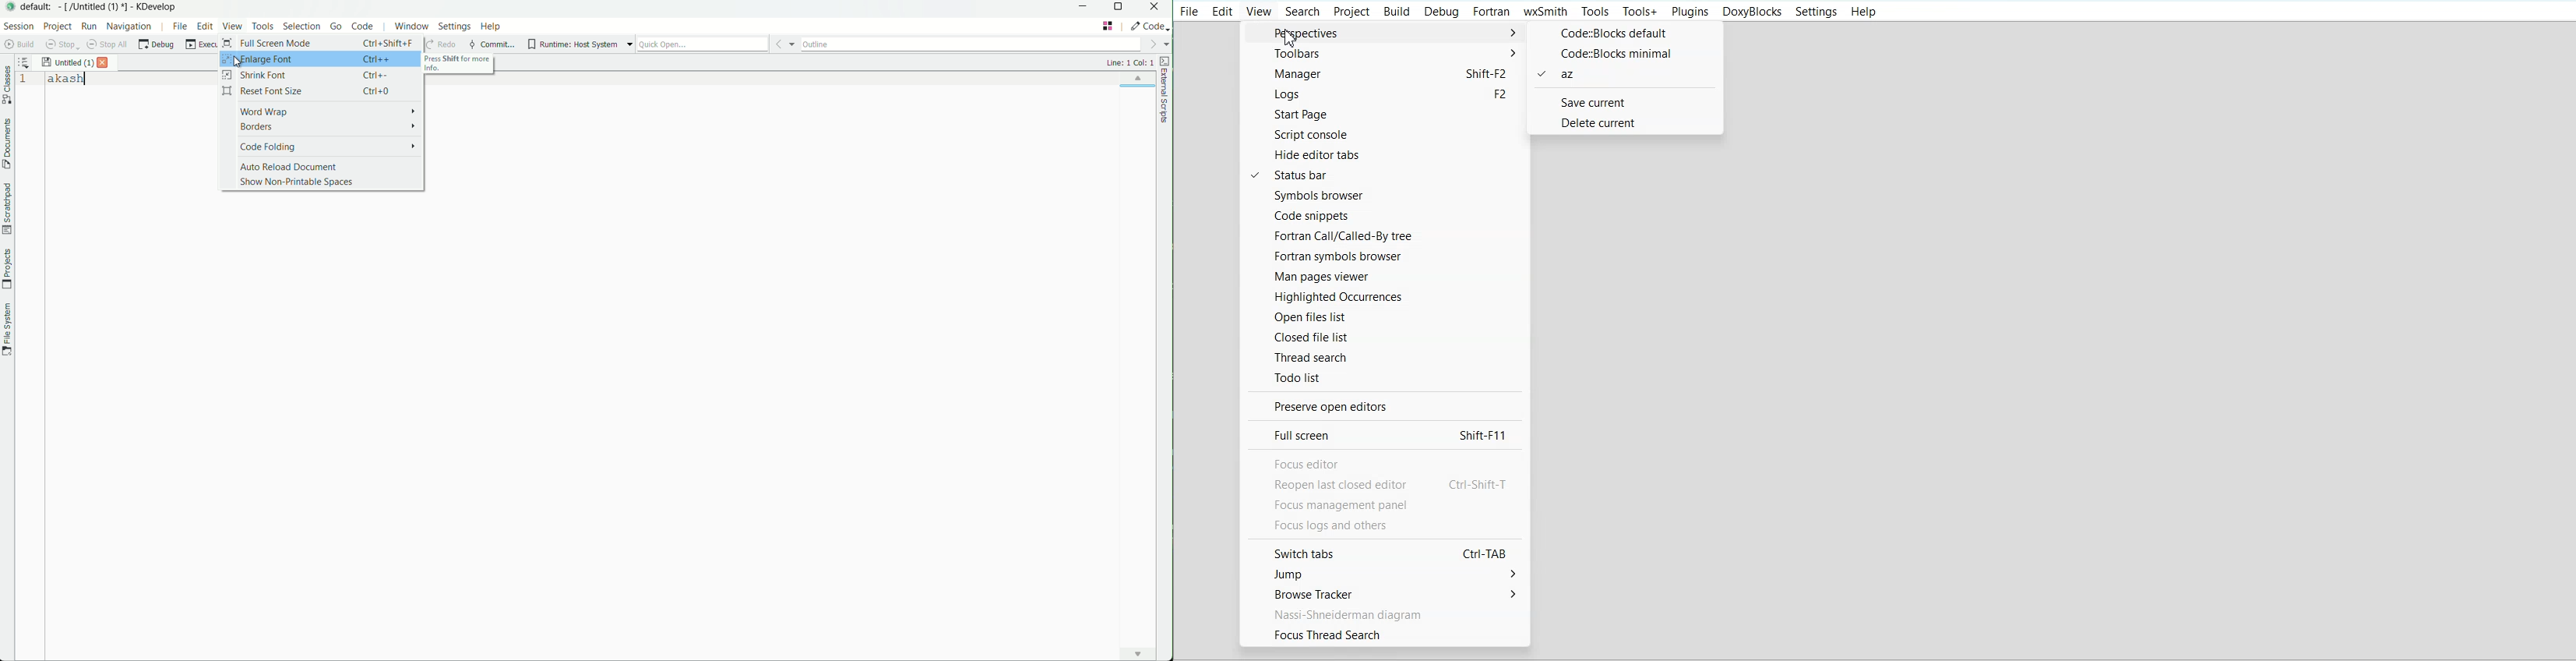 The height and width of the screenshot is (672, 2576). Describe the element at coordinates (1690, 12) in the screenshot. I see `Plugins` at that location.